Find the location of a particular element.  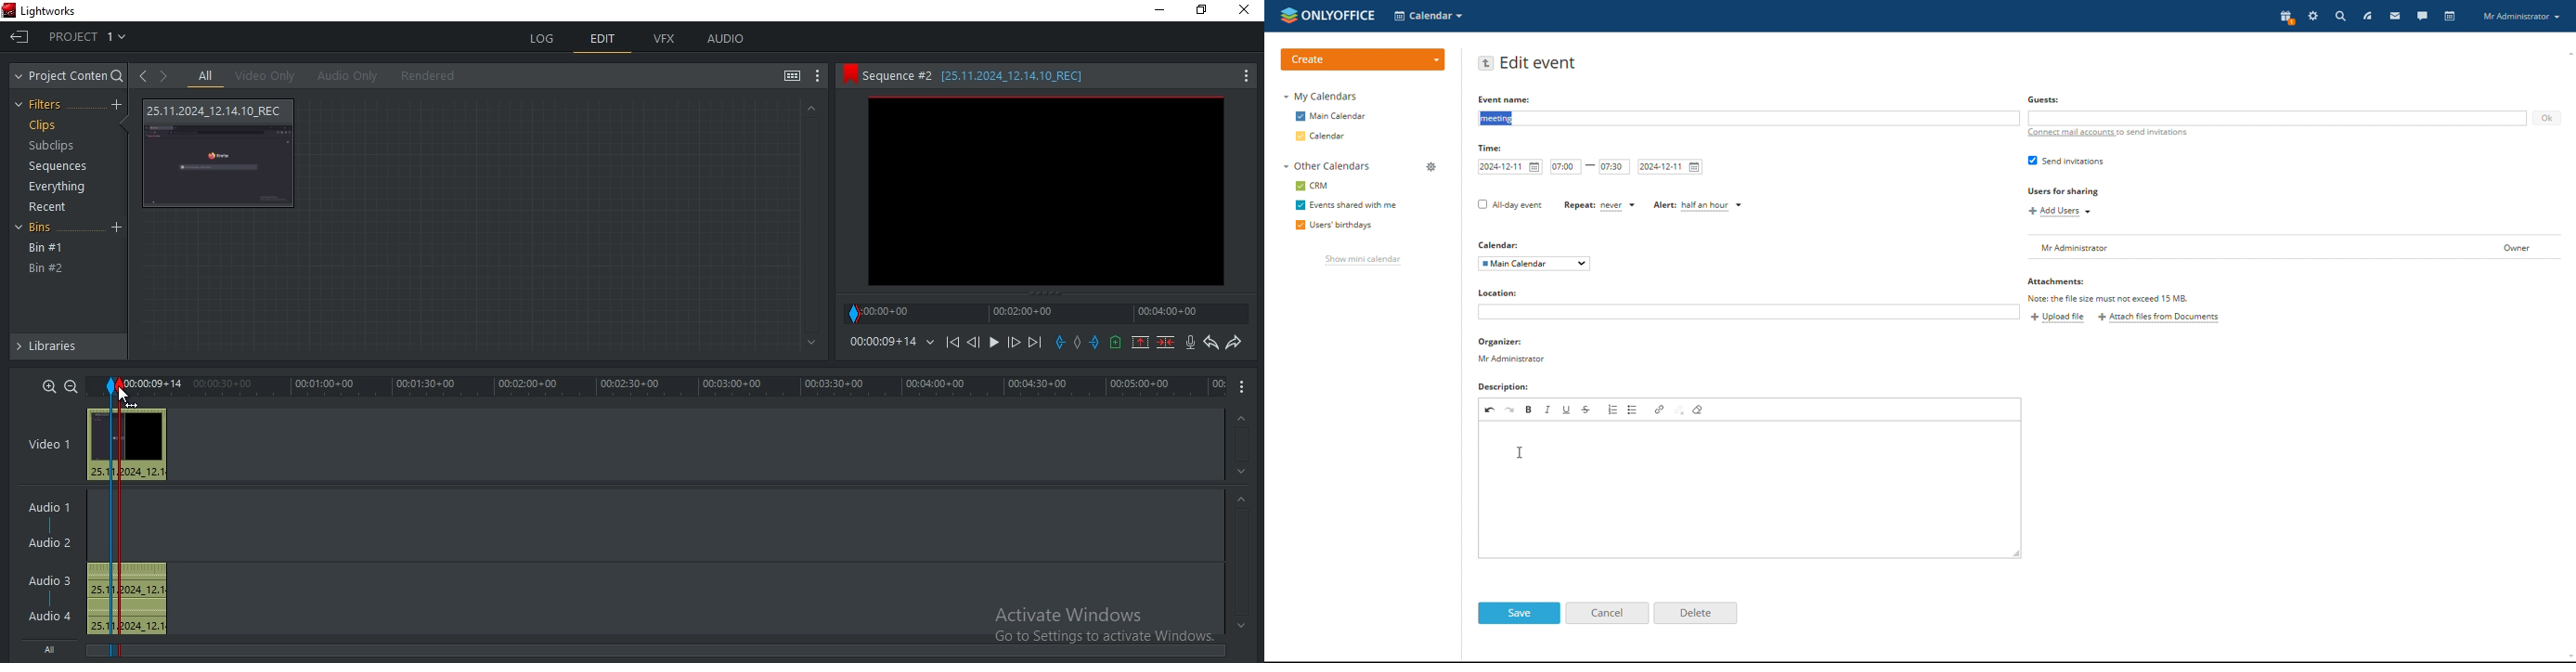

main calendar is located at coordinates (1331, 116).